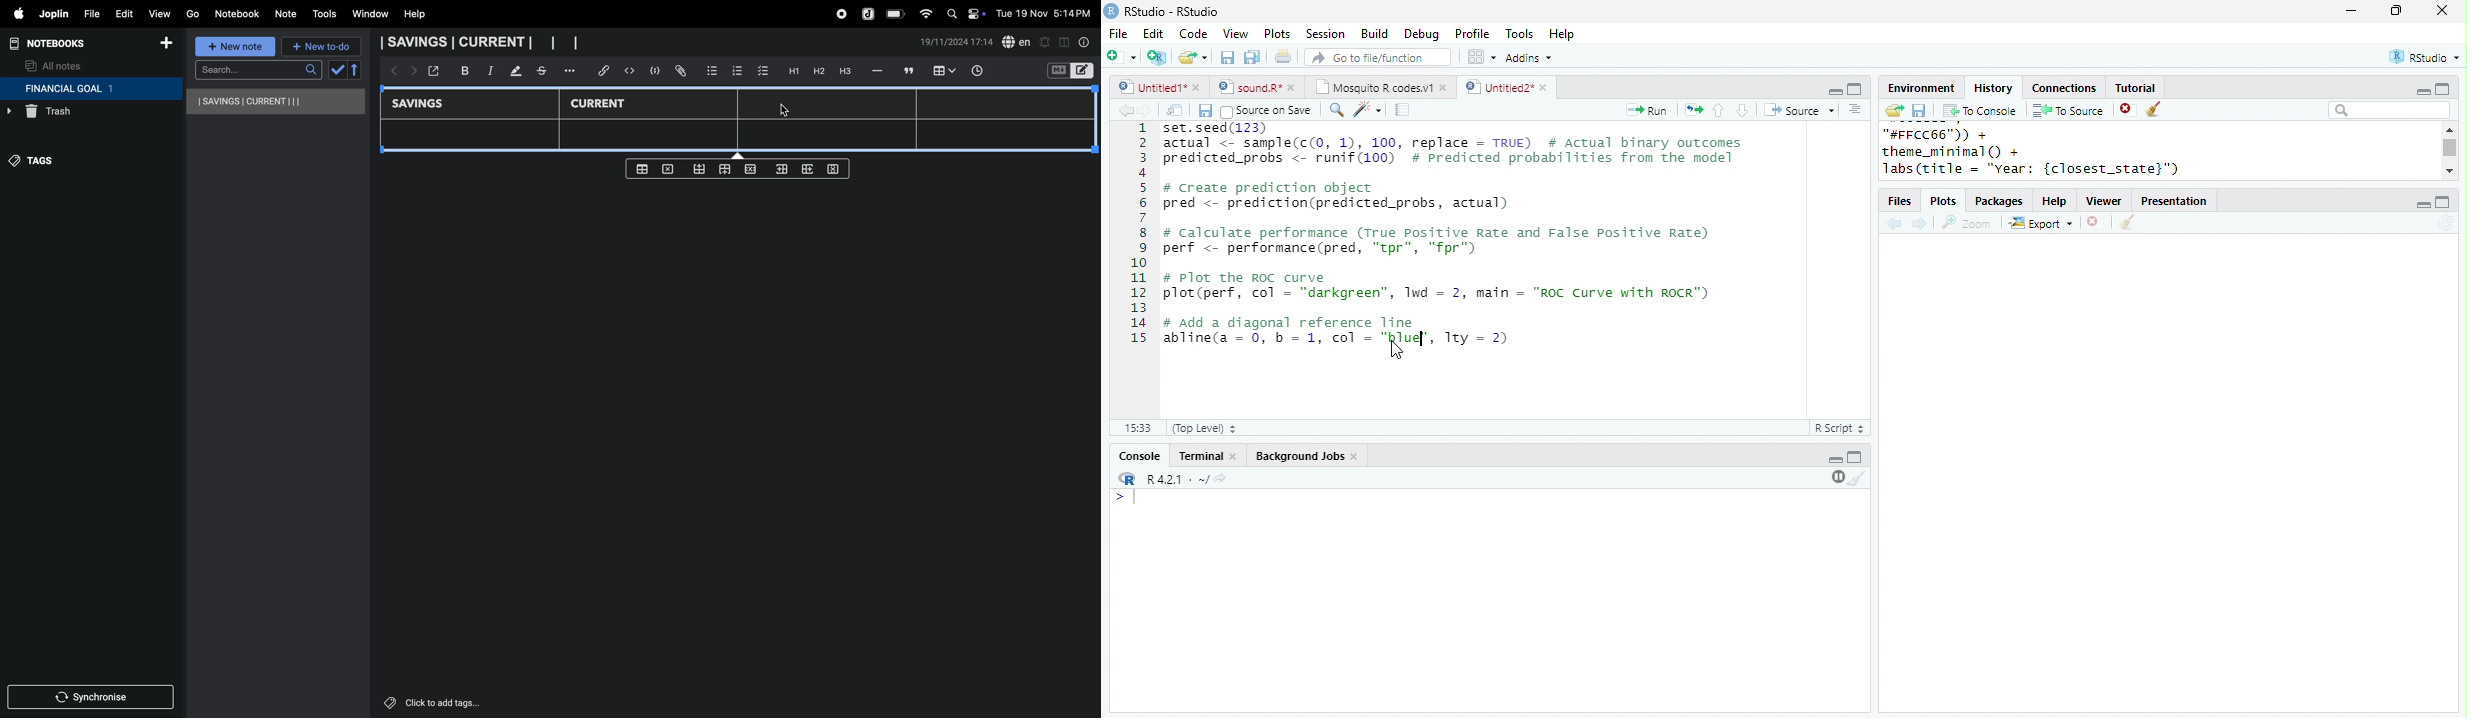 The image size is (2492, 728). Describe the element at coordinates (1424, 35) in the screenshot. I see `Debug` at that location.